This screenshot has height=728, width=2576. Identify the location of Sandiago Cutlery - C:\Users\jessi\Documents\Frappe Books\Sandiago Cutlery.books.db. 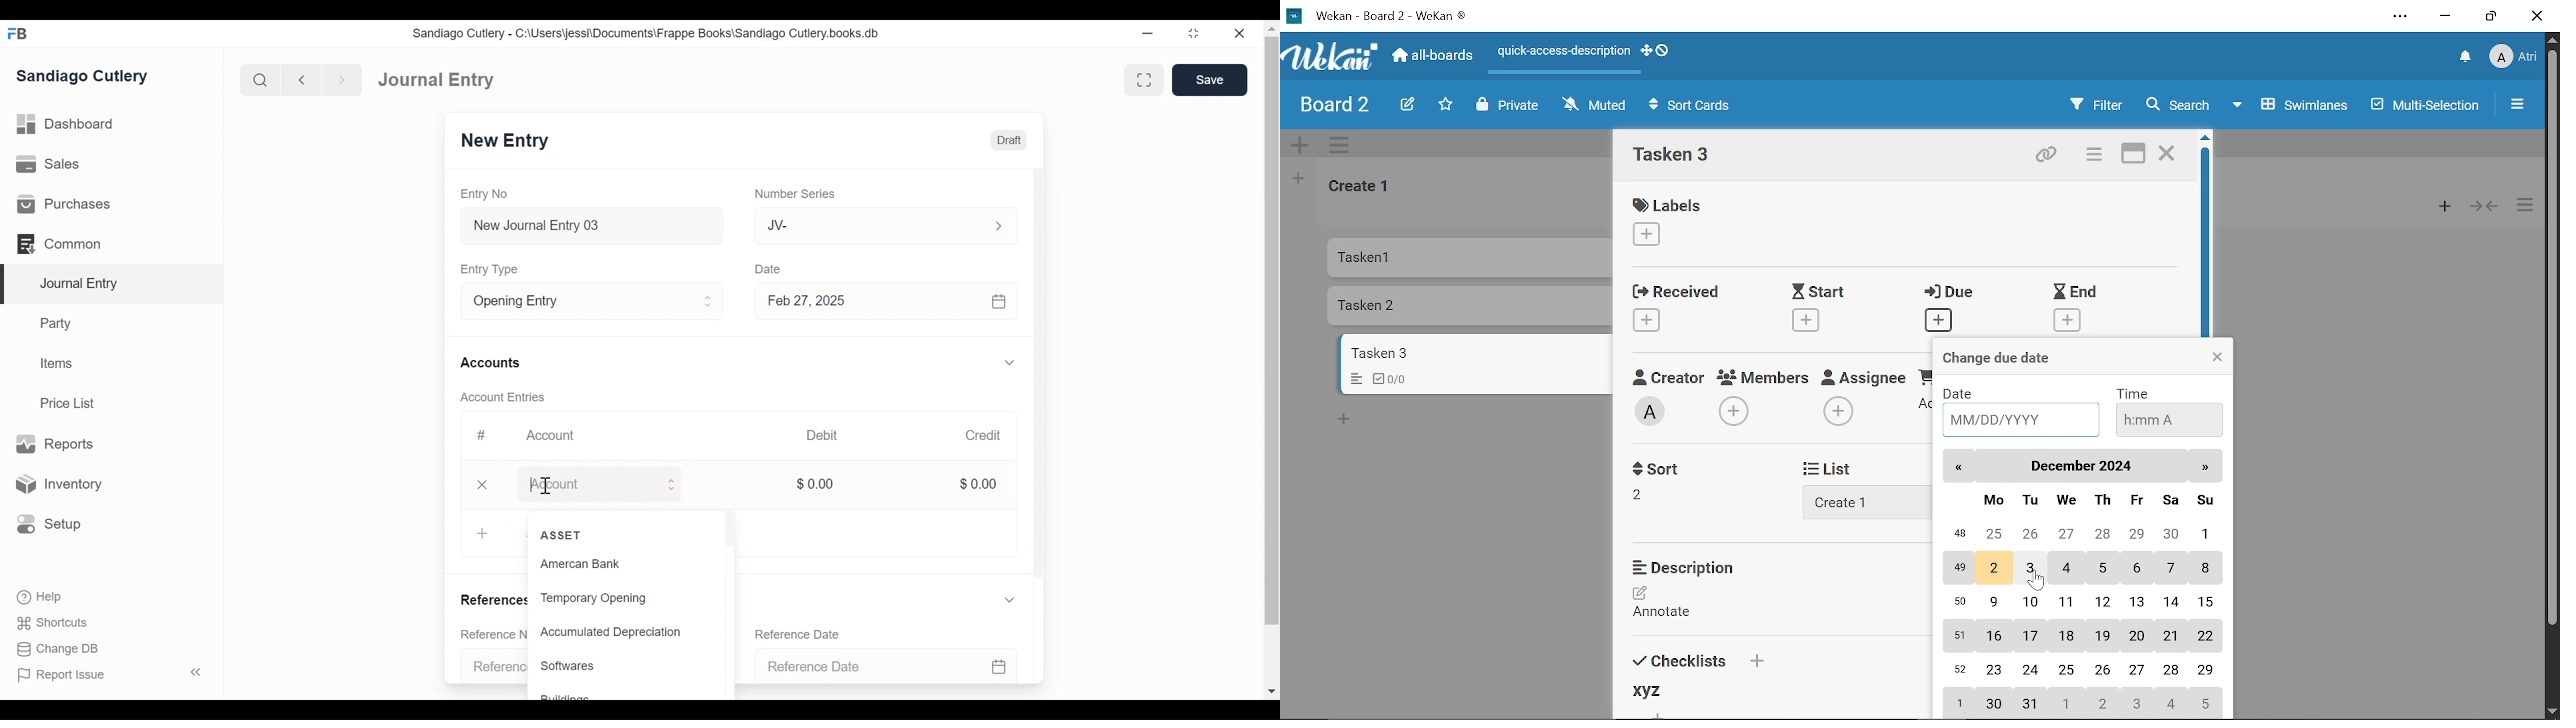
(645, 33).